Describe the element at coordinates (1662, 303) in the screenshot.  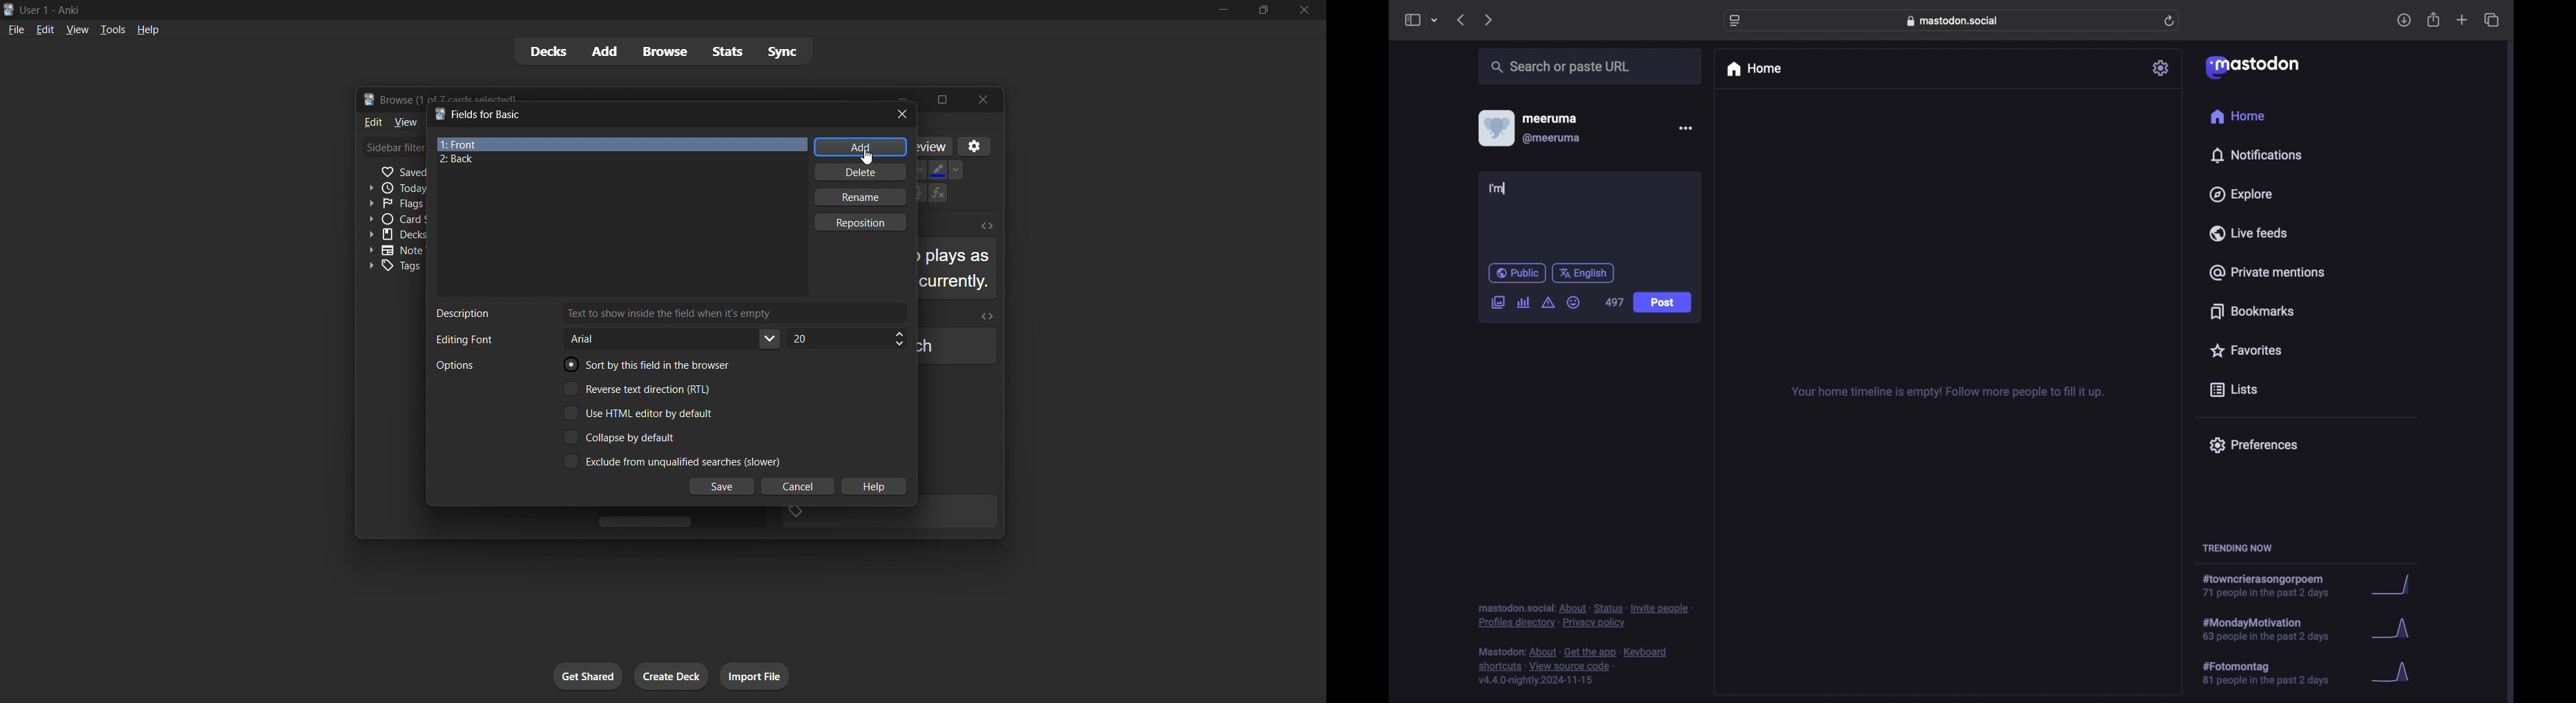
I see `post` at that location.